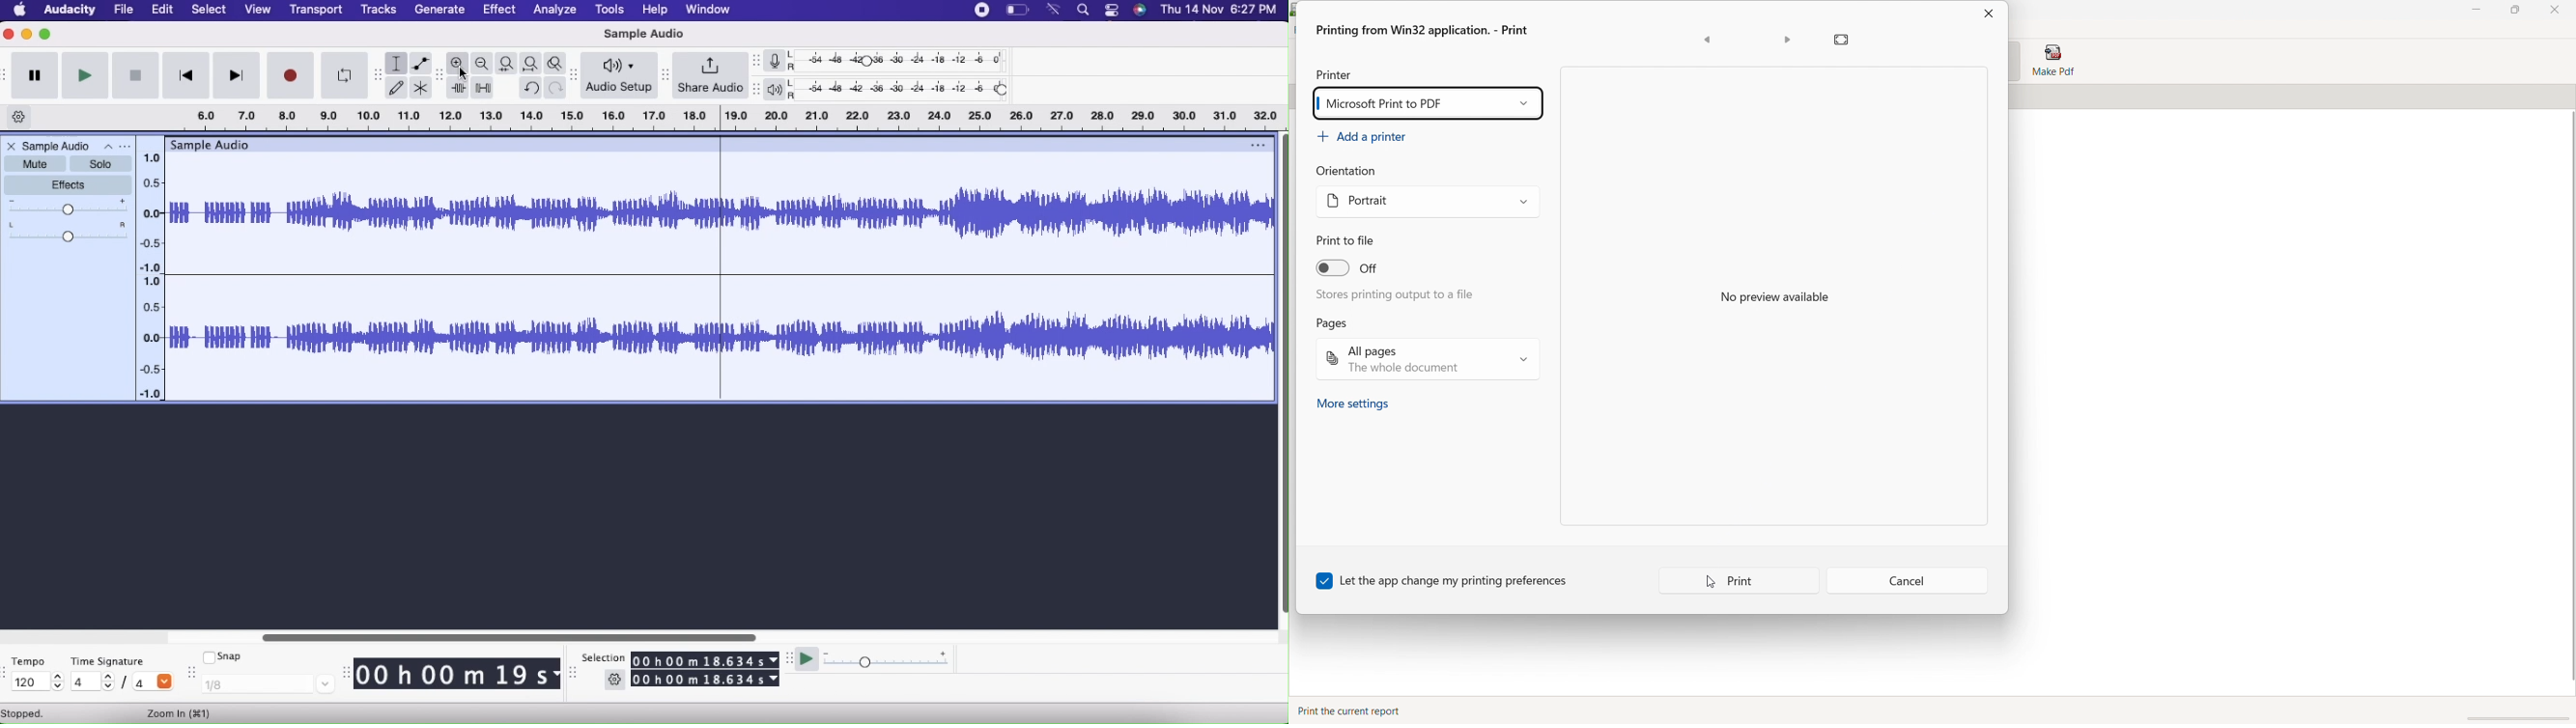  What do you see at coordinates (980, 12) in the screenshot?
I see `Record` at bounding box center [980, 12].